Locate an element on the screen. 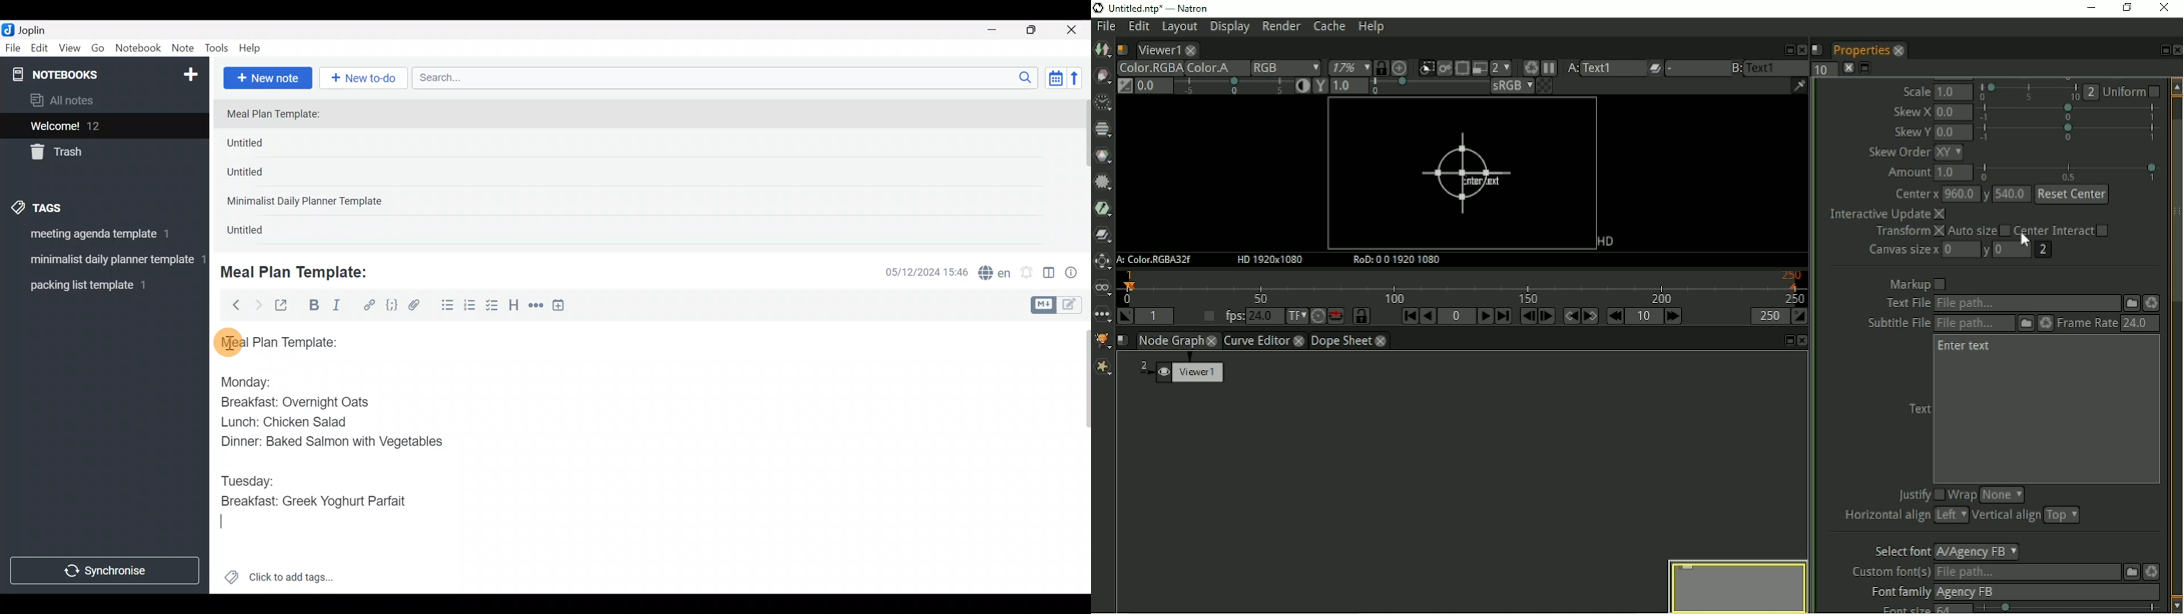 The width and height of the screenshot is (2184, 616). Untitled is located at coordinates (258, 233).